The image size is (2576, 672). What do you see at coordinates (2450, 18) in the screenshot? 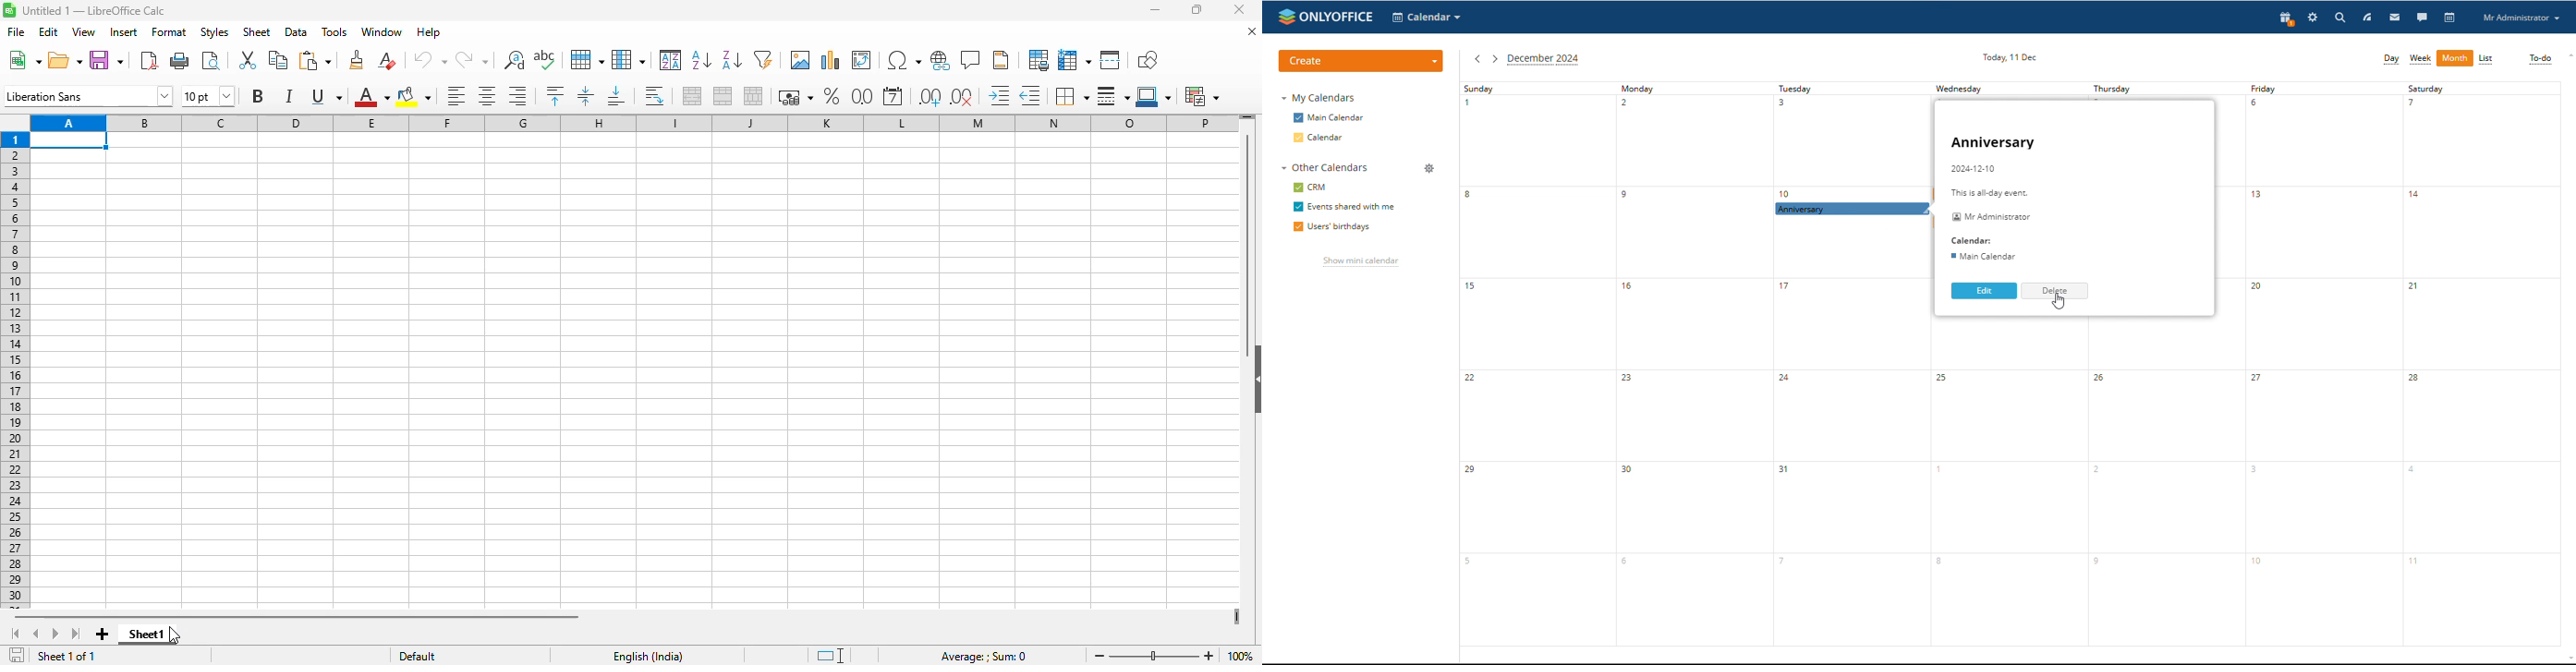
I see `calendar` at bounding box center [2450, 18].